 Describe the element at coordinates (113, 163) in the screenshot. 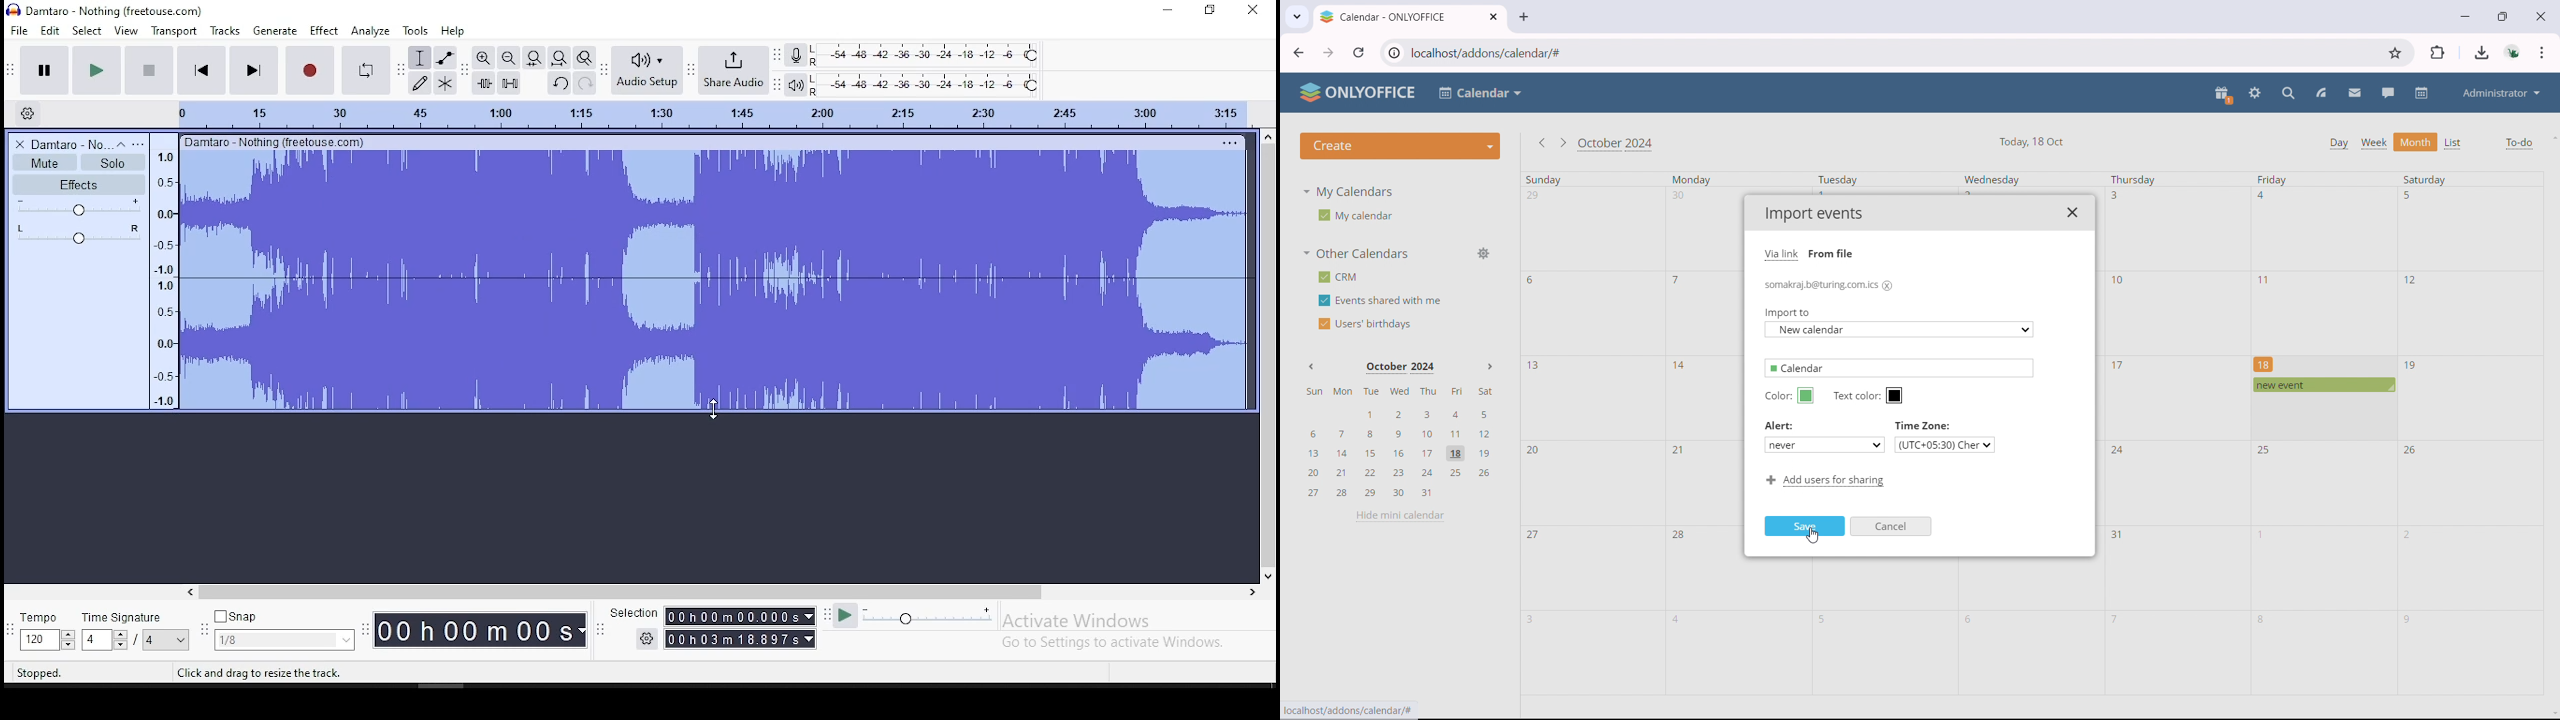

I see `solo` at that location.